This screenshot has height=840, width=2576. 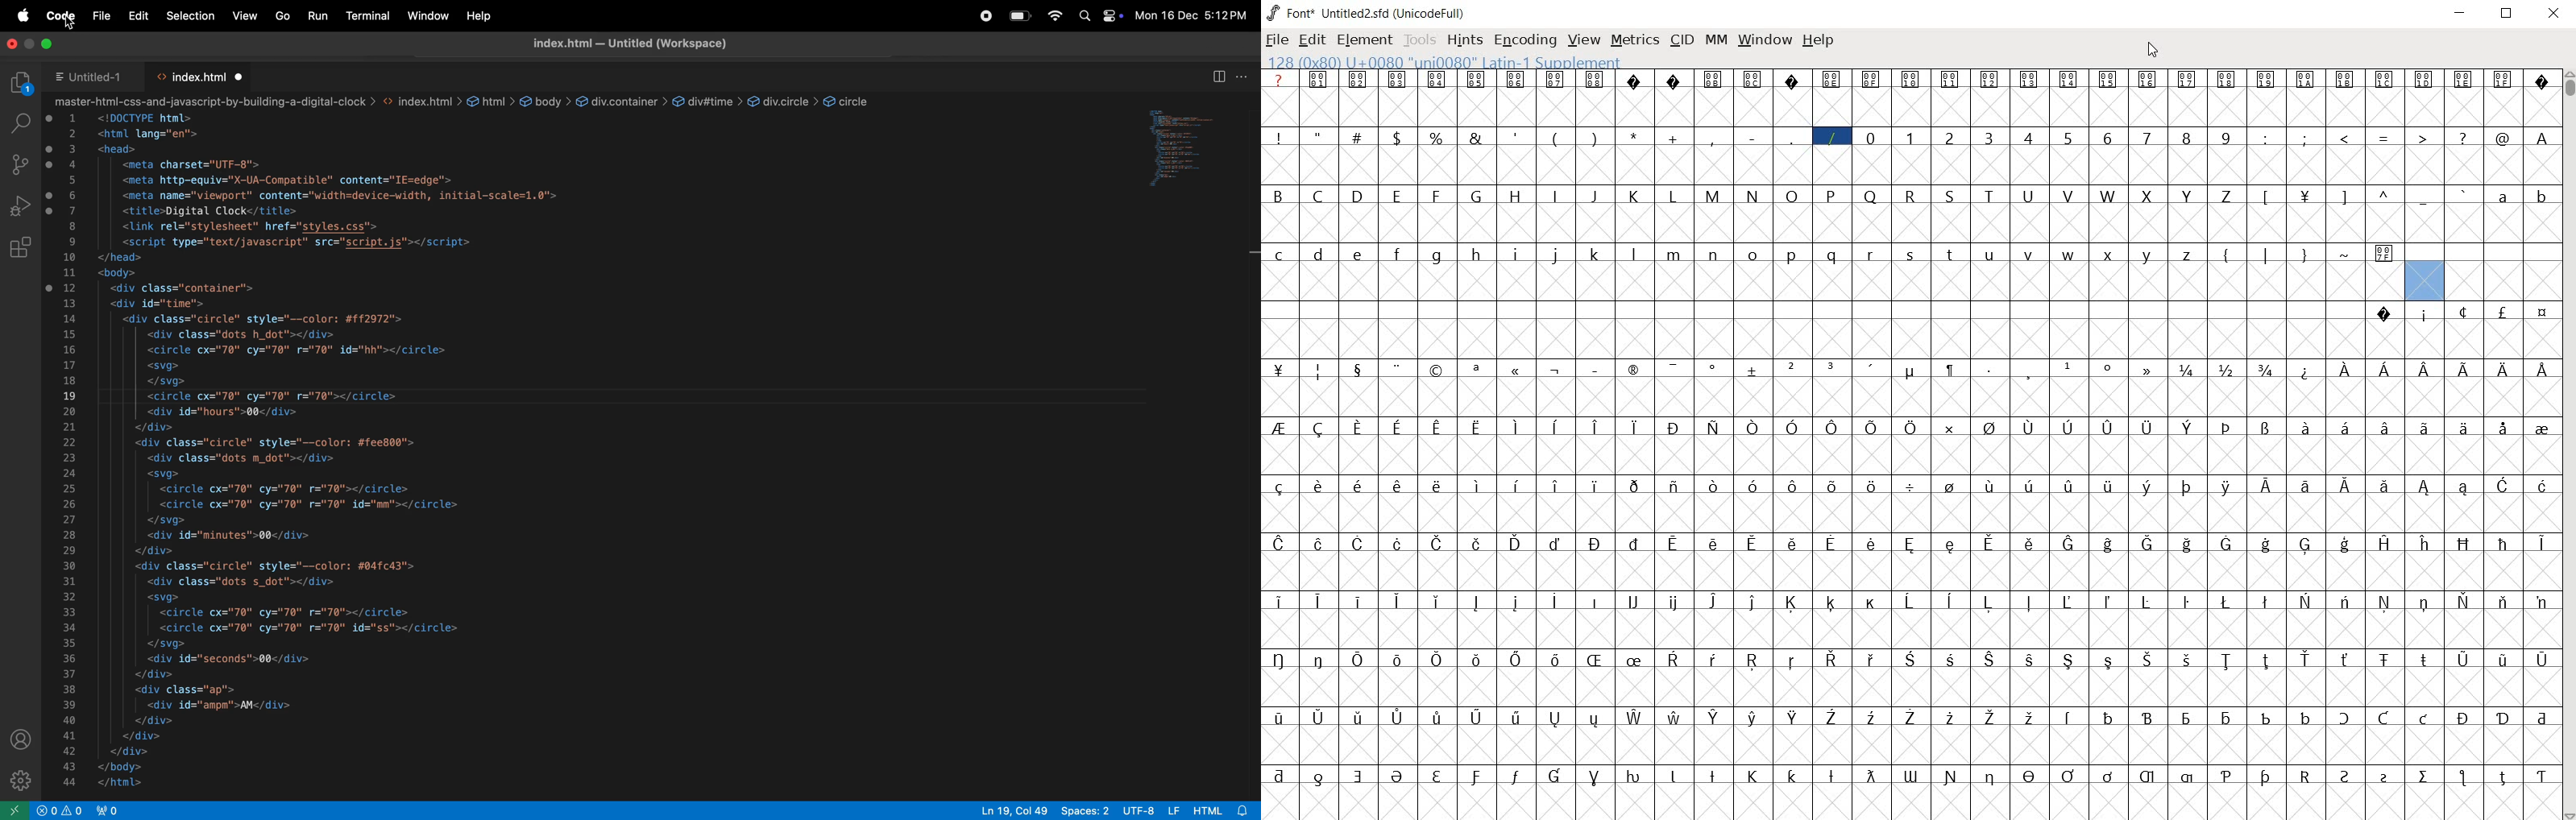 I want to click on HINTS, so click(x=1463, y=39).